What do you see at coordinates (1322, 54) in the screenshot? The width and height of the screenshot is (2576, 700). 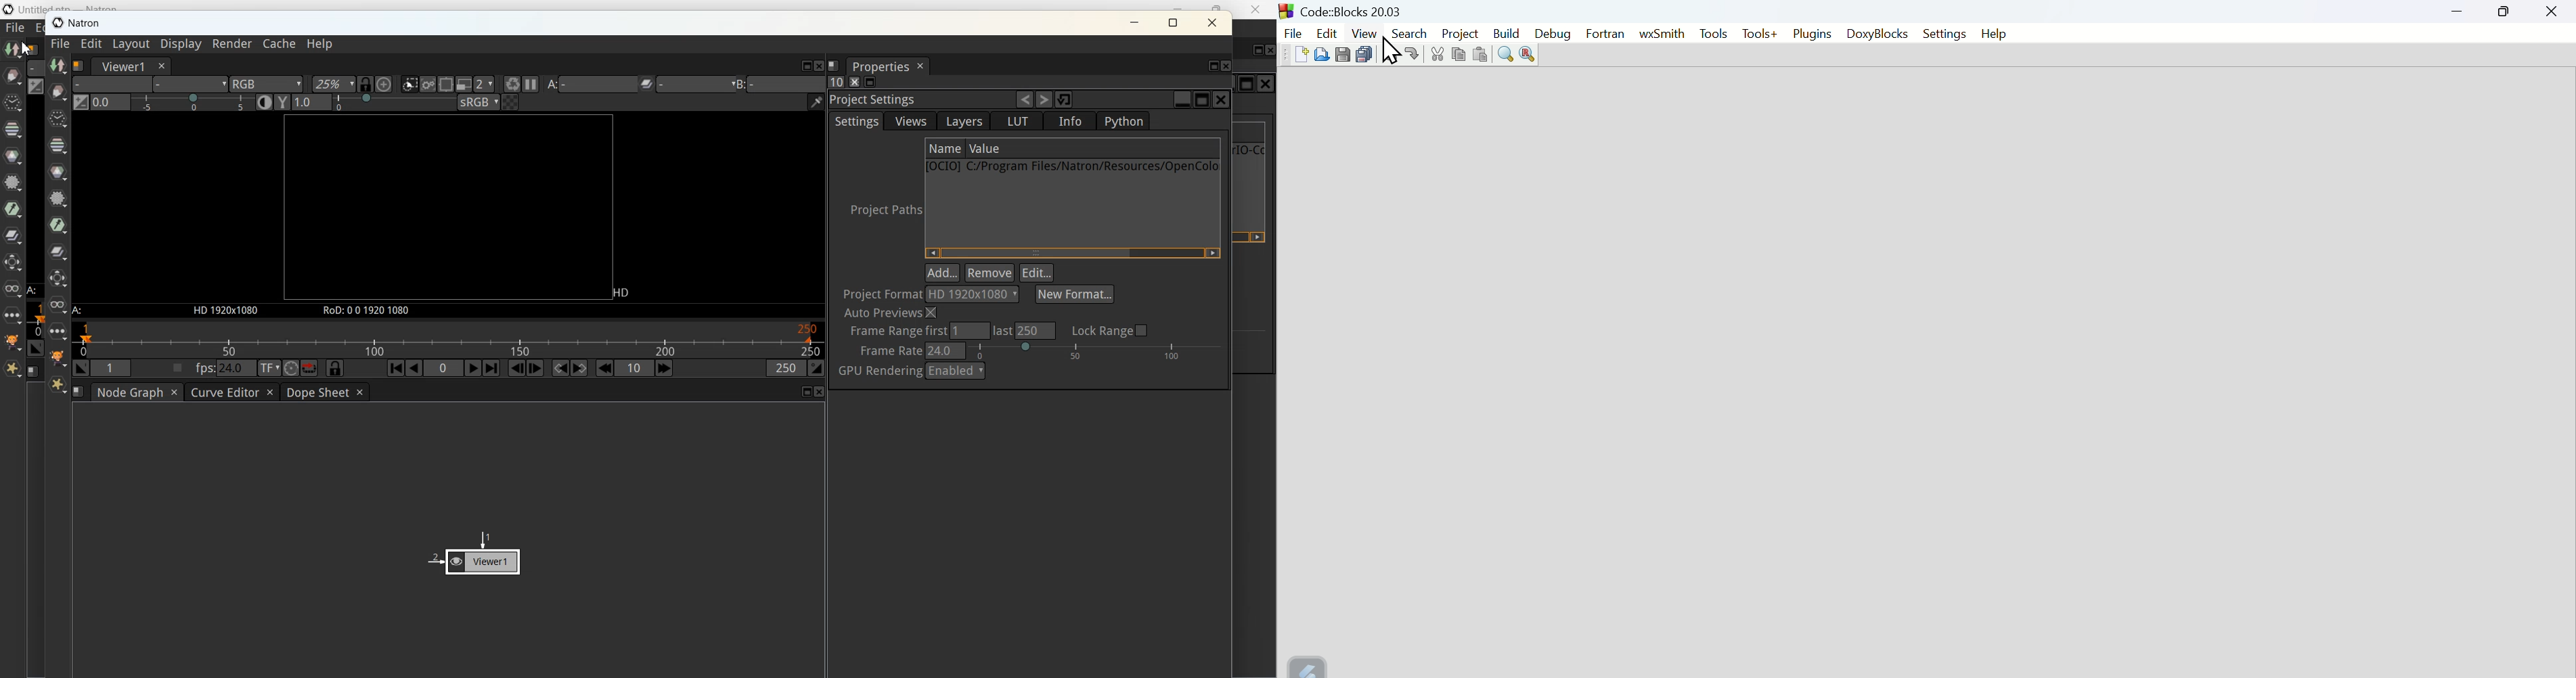 I see `Open file` at bounding box center [1322, 54].